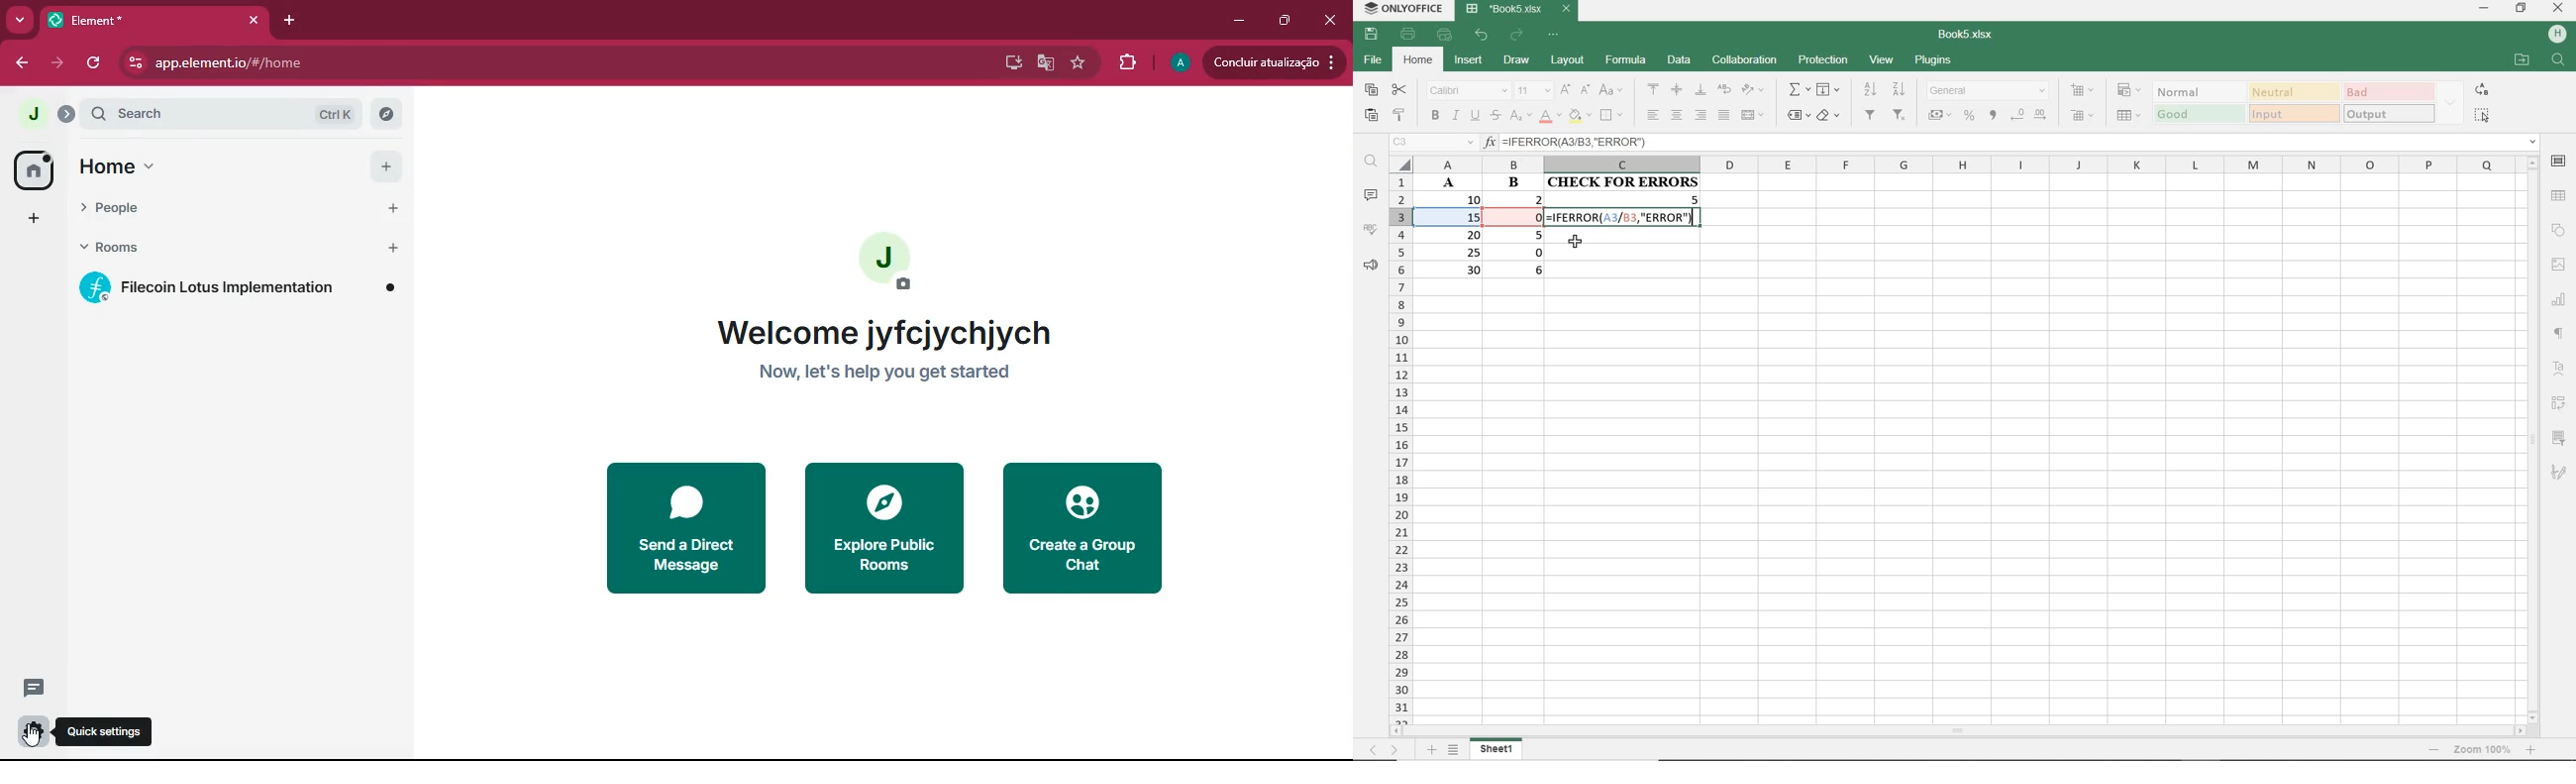 The height and width of the screenshot is (784, 2576). Describe the element at coordinates (1467, 60) in the screenshot. I see `INSERT` at that location.